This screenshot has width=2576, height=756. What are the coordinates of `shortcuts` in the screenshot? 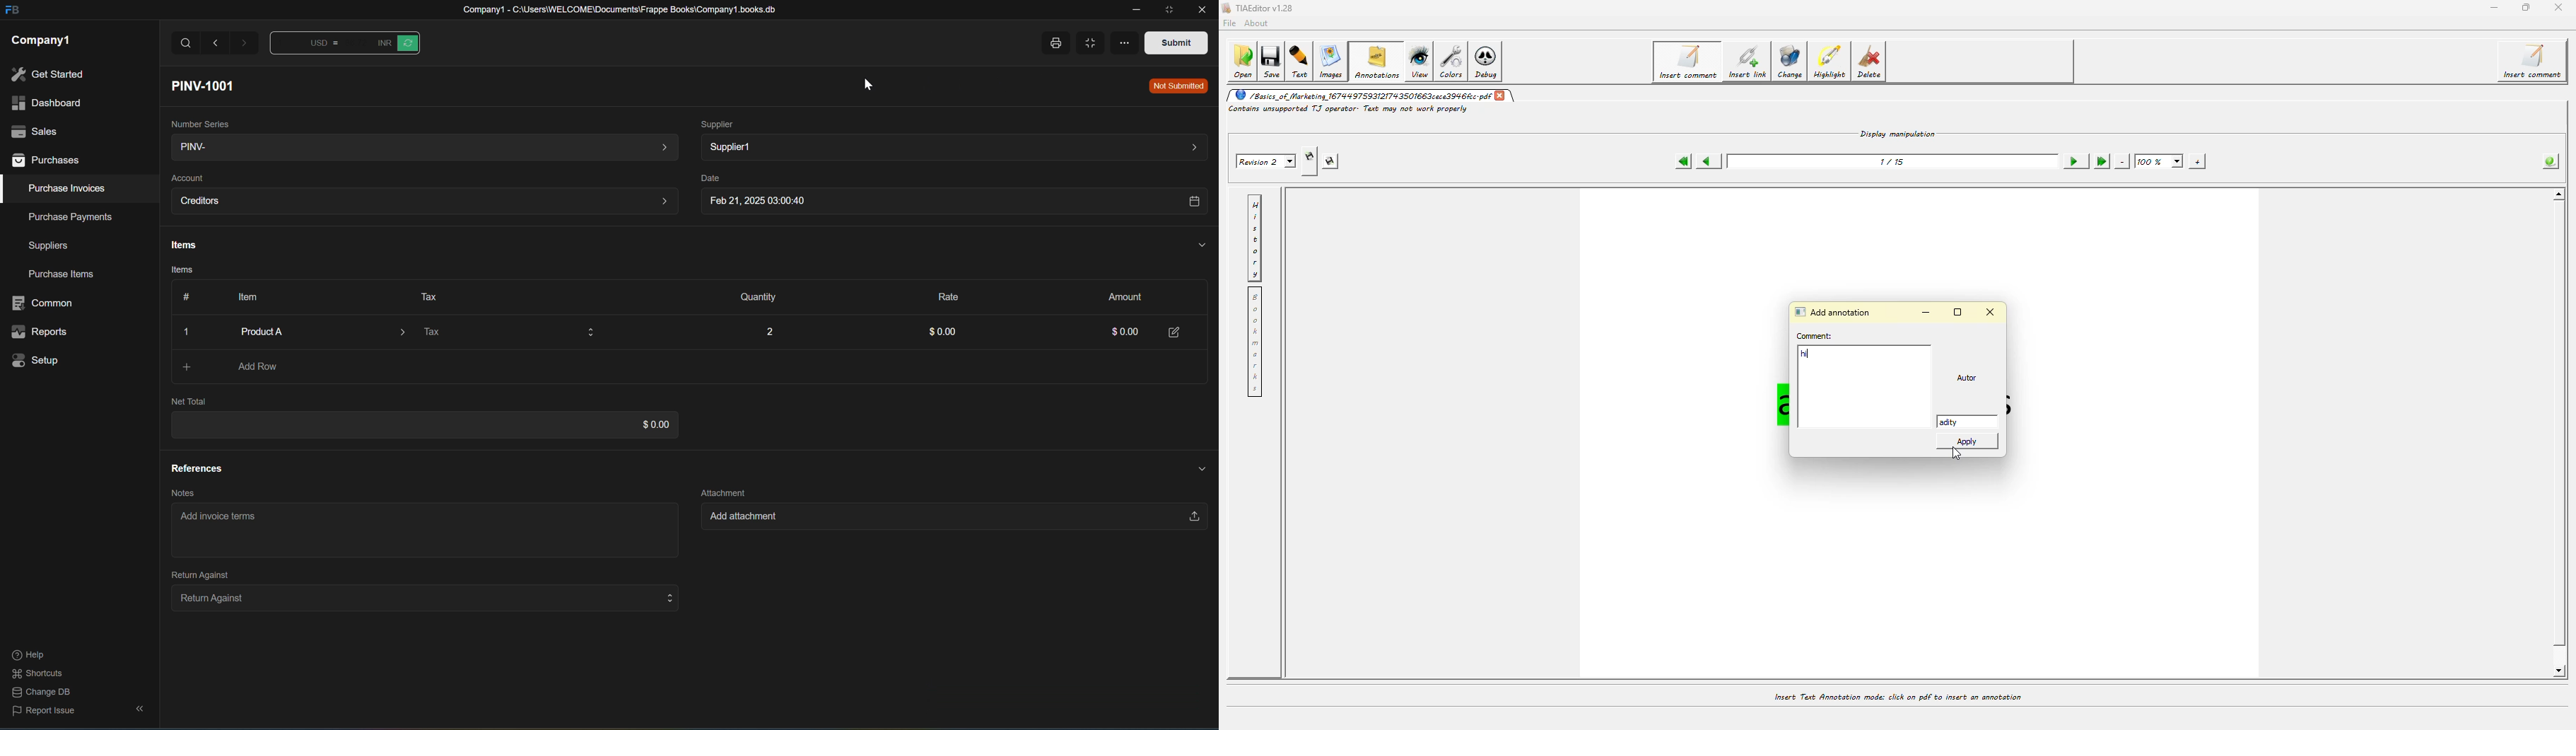 It's located at (38, 674).